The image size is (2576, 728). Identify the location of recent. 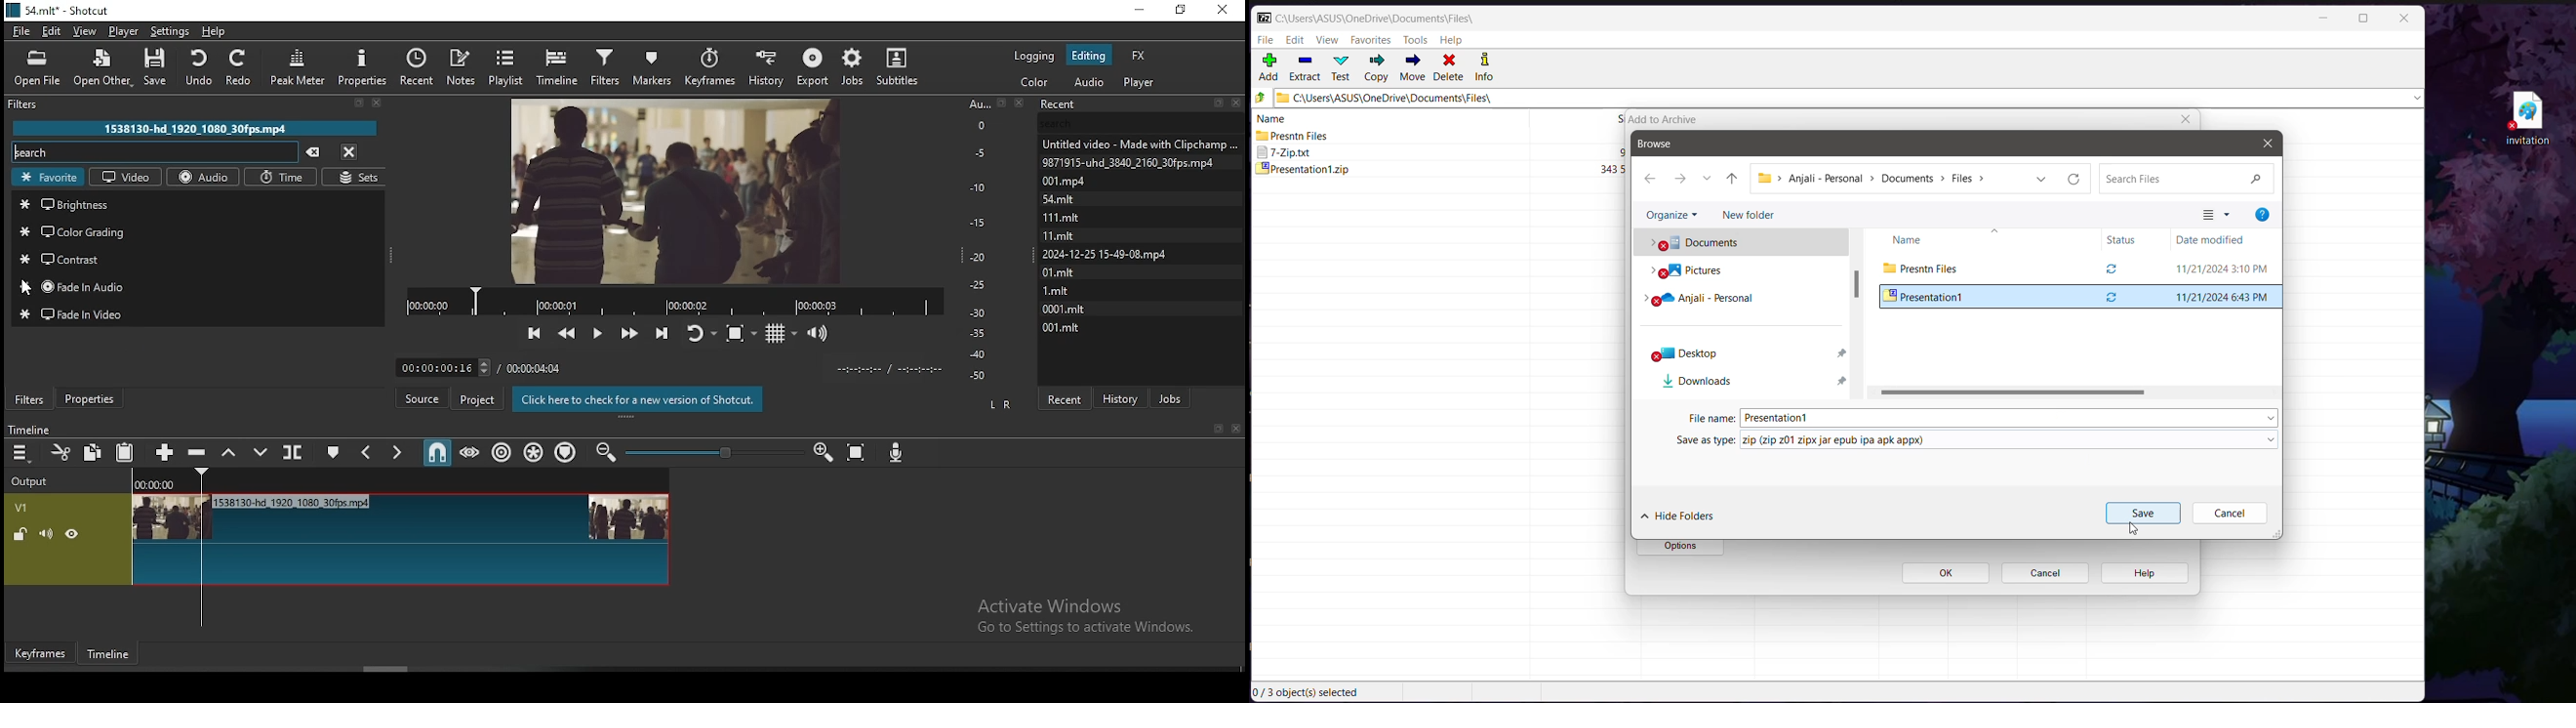
(420, 66).